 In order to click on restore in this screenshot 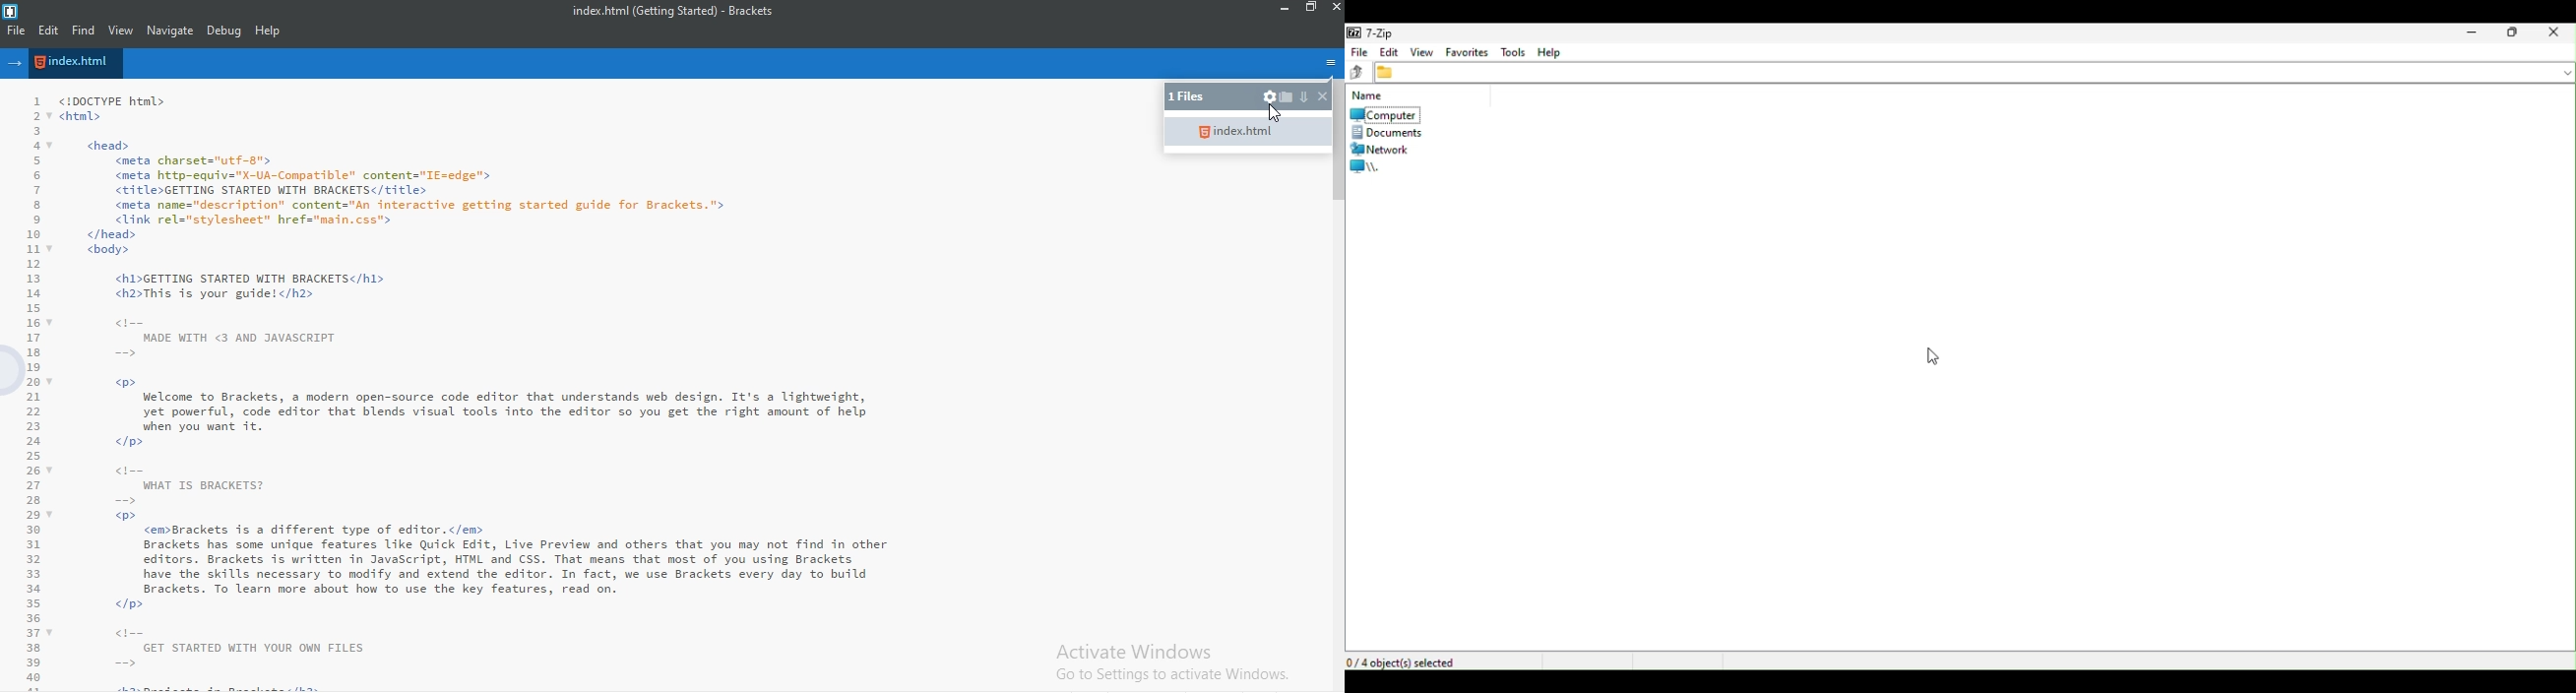, I will do `click(1312, 8)`.